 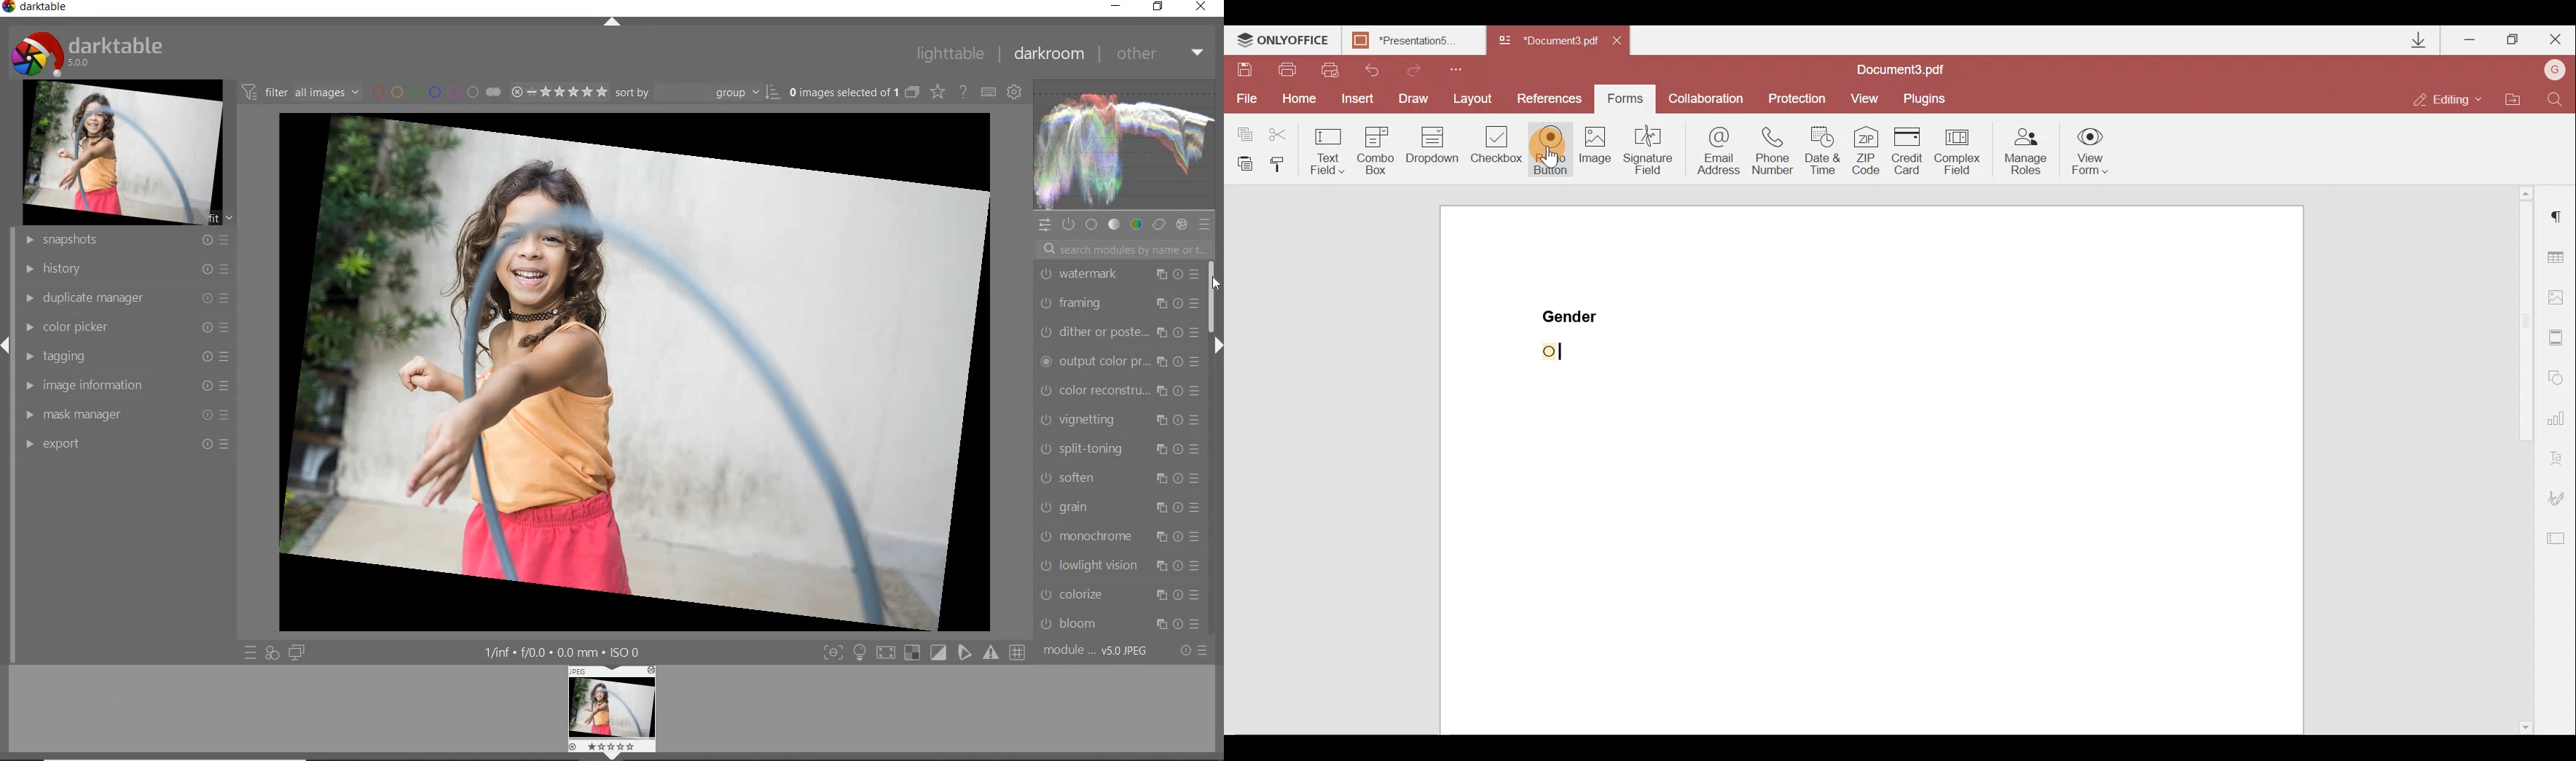 I want to click on Copy style, so click(x=1283, y=163).